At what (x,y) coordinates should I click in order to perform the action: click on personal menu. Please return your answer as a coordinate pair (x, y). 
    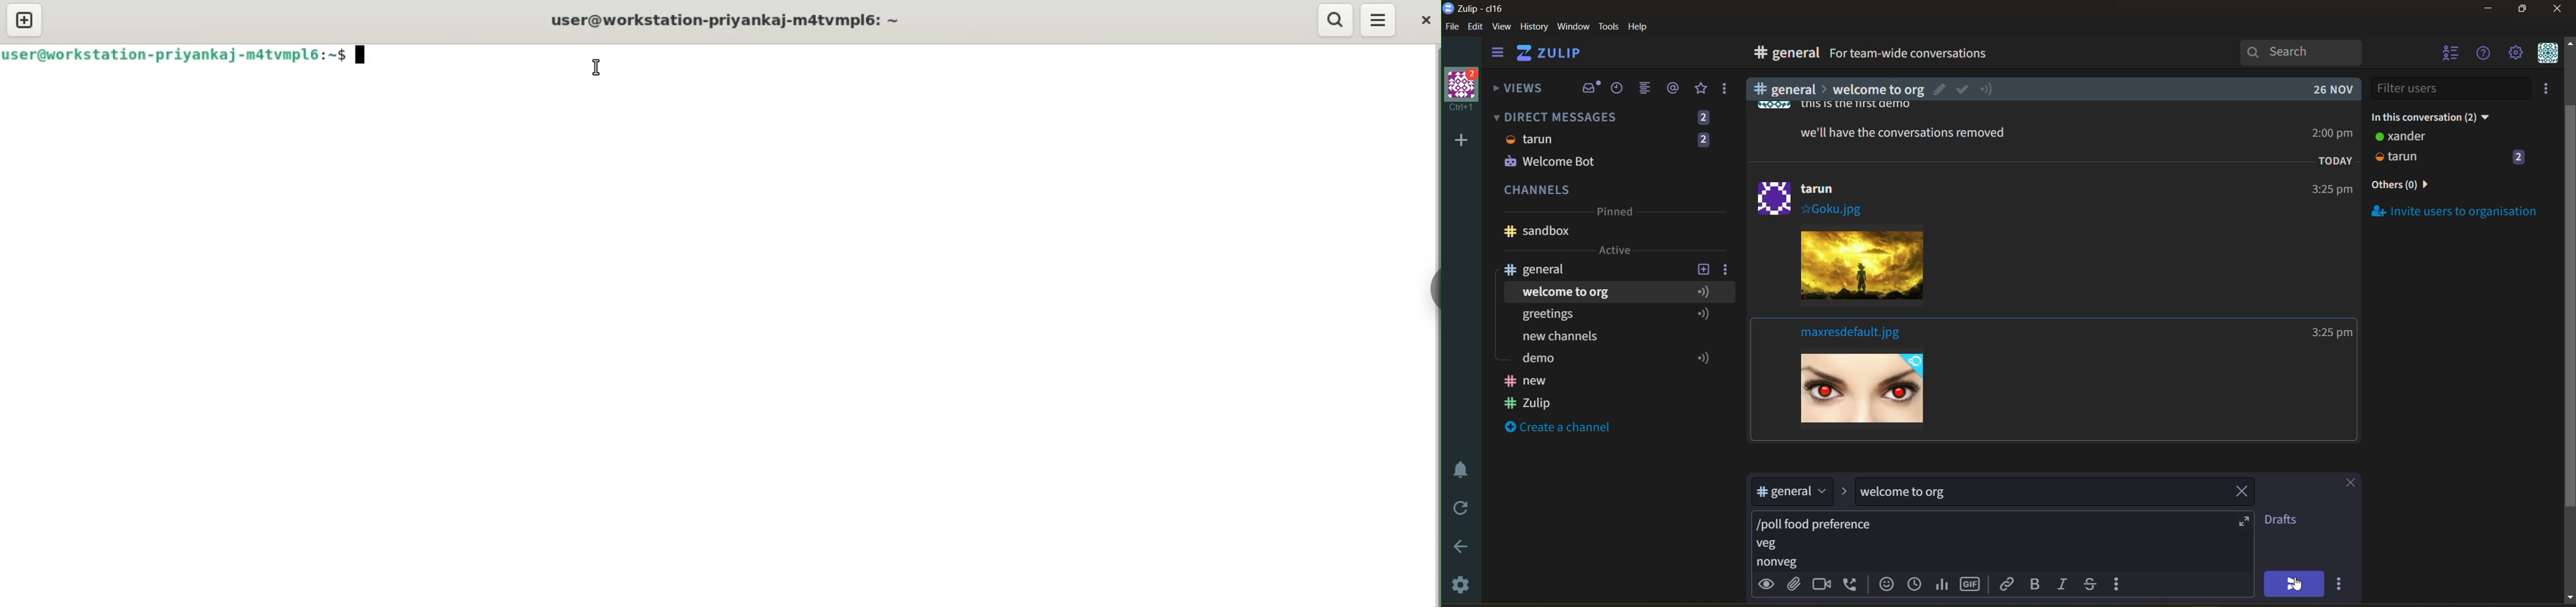
    Looking at the image, I should click on (2547, 54).